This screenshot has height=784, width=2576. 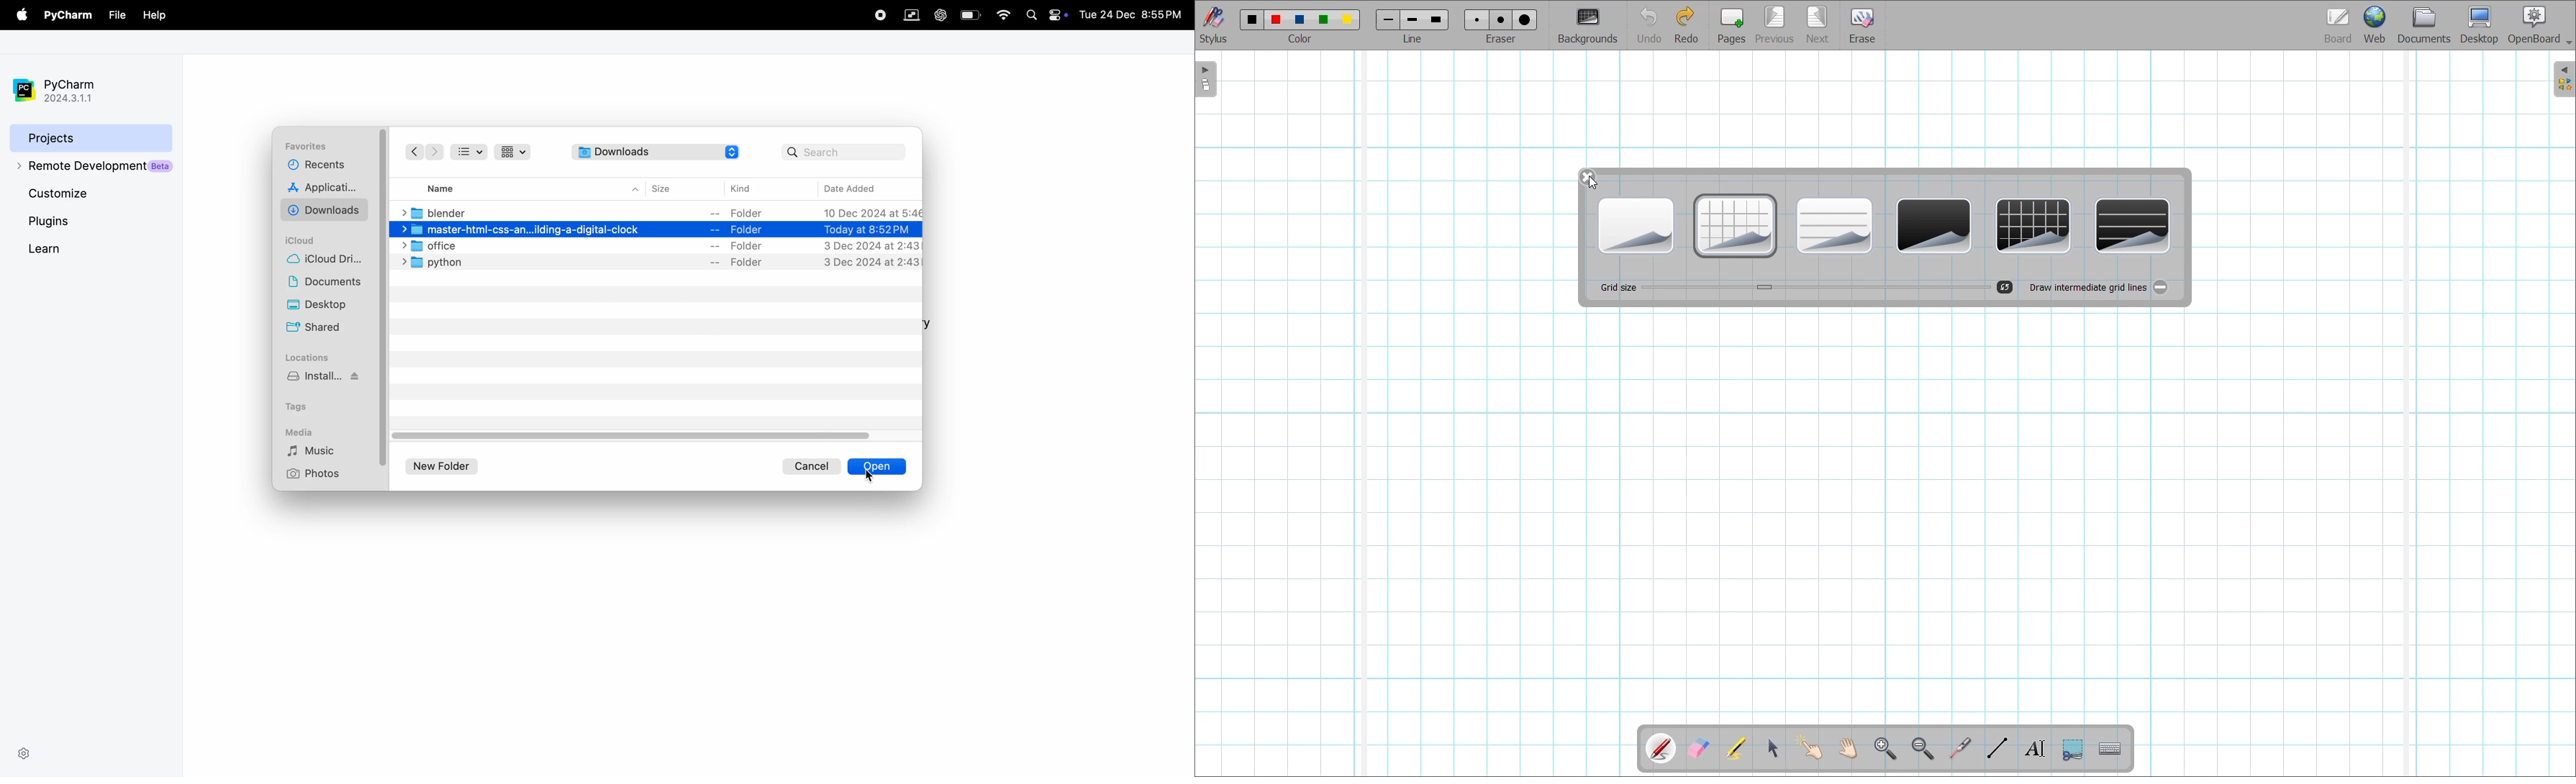 I want to click on date added, so click(x=860, y=188).